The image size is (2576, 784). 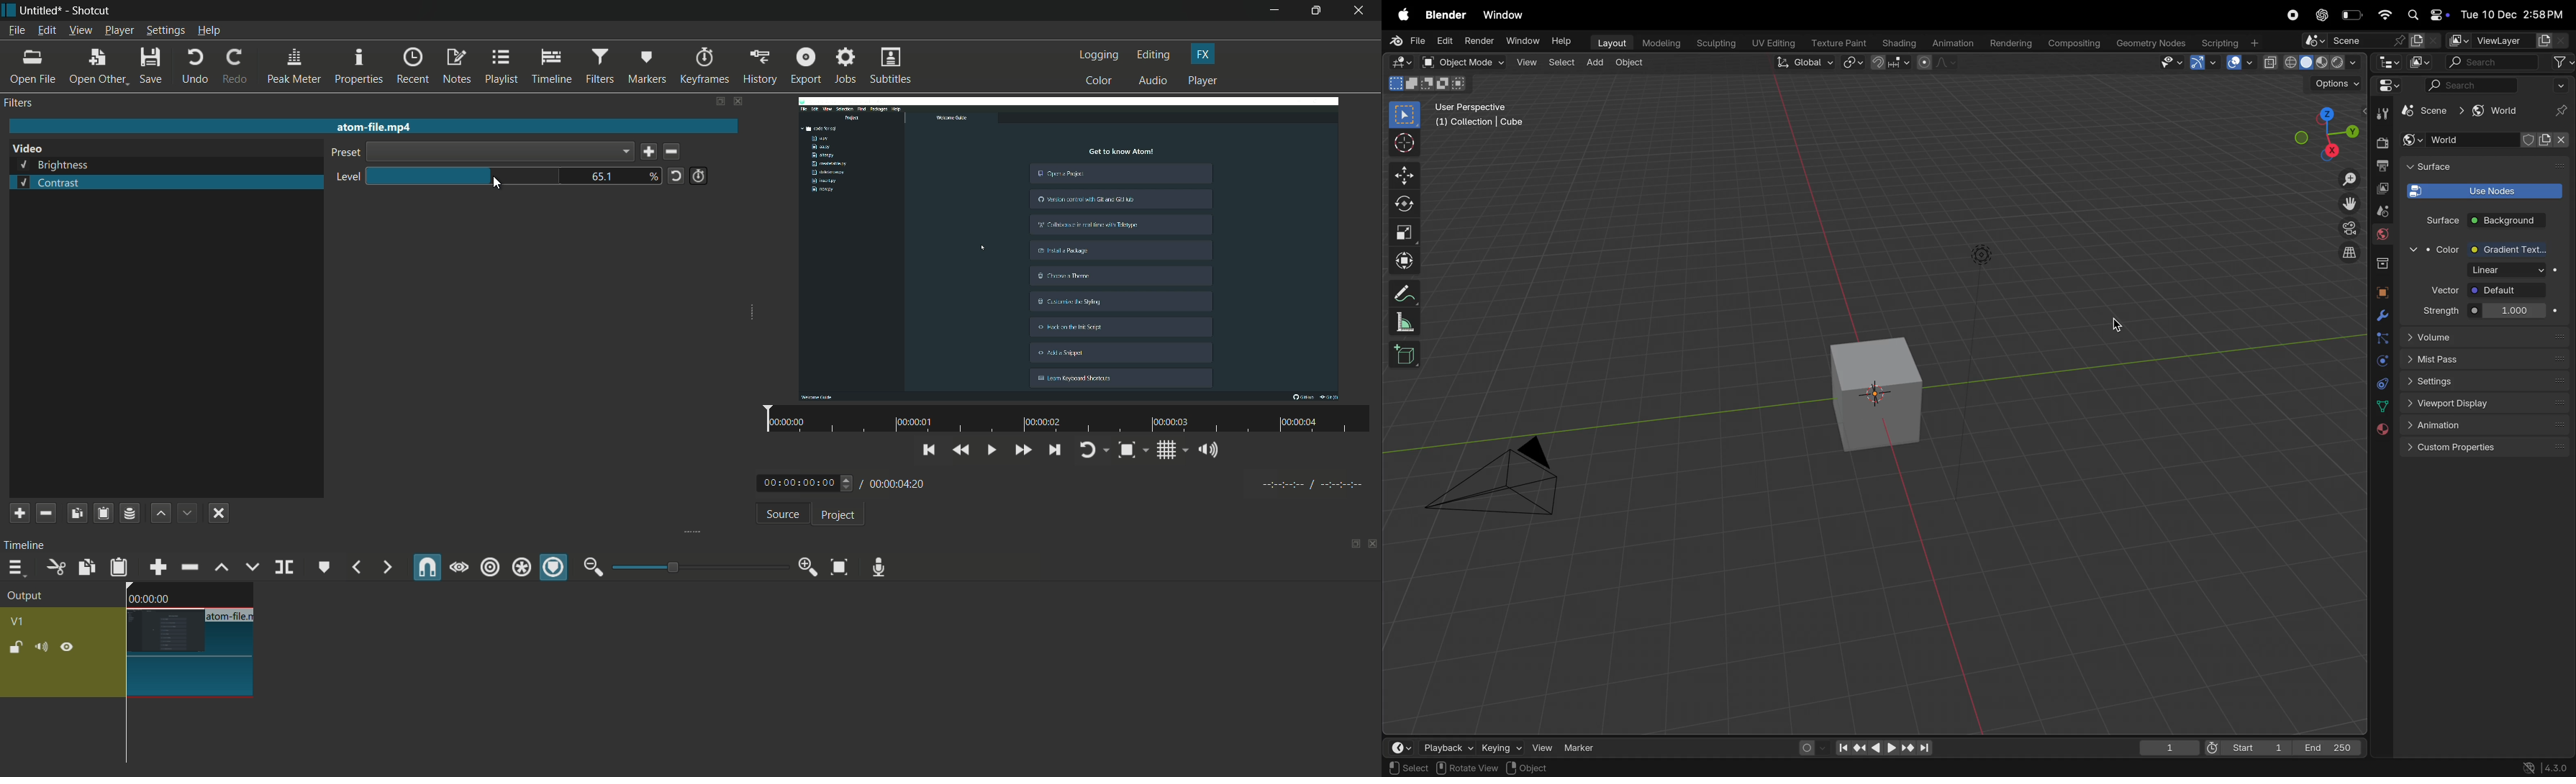 What do you see at coordinates (1154, 55) in the screenshot?
I see `editing` at bounding box center [1154, 55].